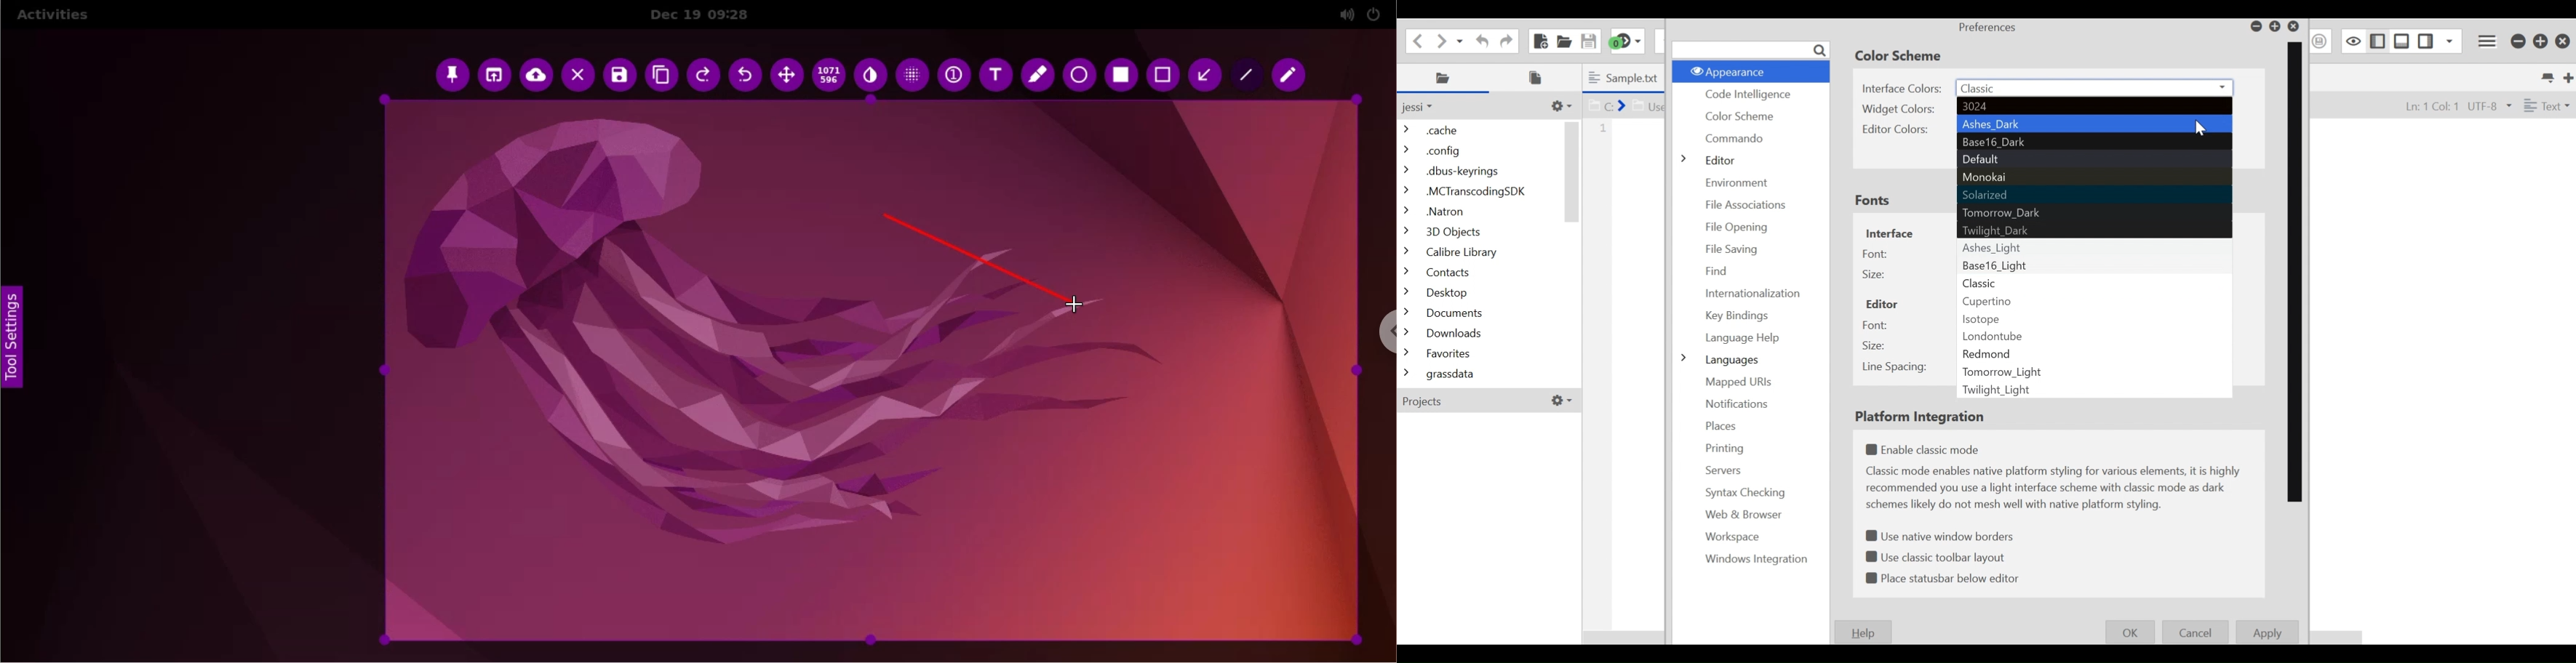 Image resolution: width=2576 pixels, height=672 pixels. What do you see at coordinates (2488, 39) in the screenshot?
I see `Application menu` at bounding box center [2488, 39].